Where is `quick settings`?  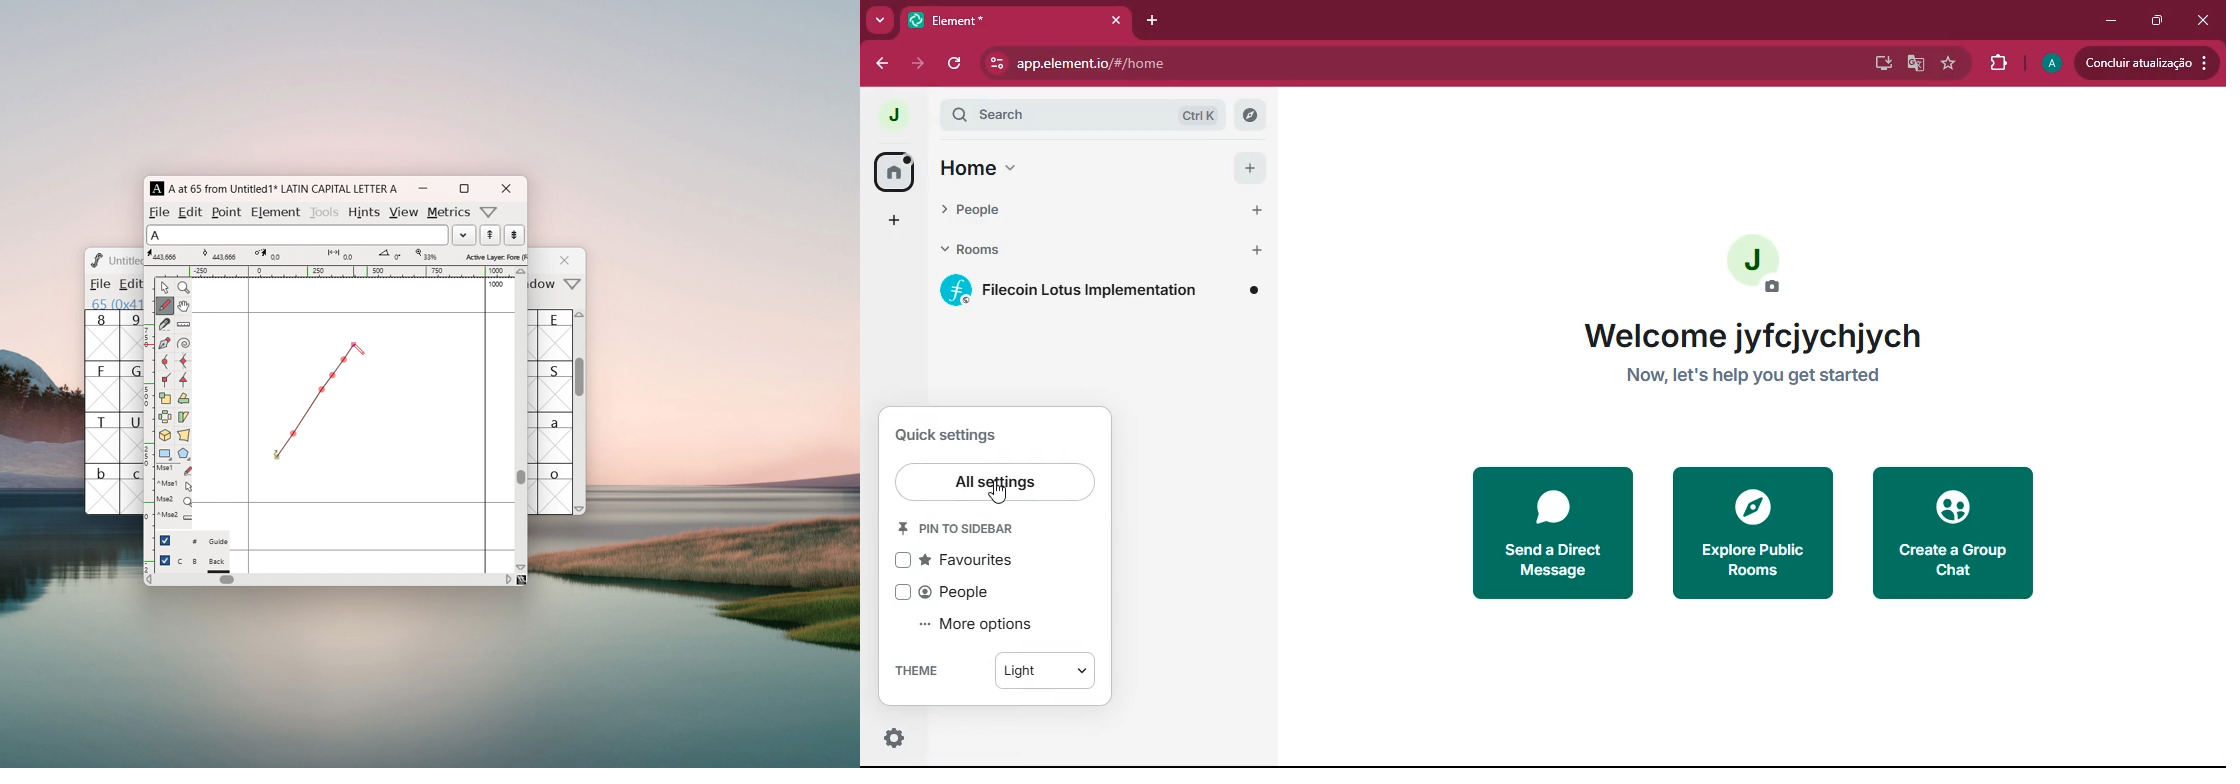 quick settings is located at coordinates (895, 738).